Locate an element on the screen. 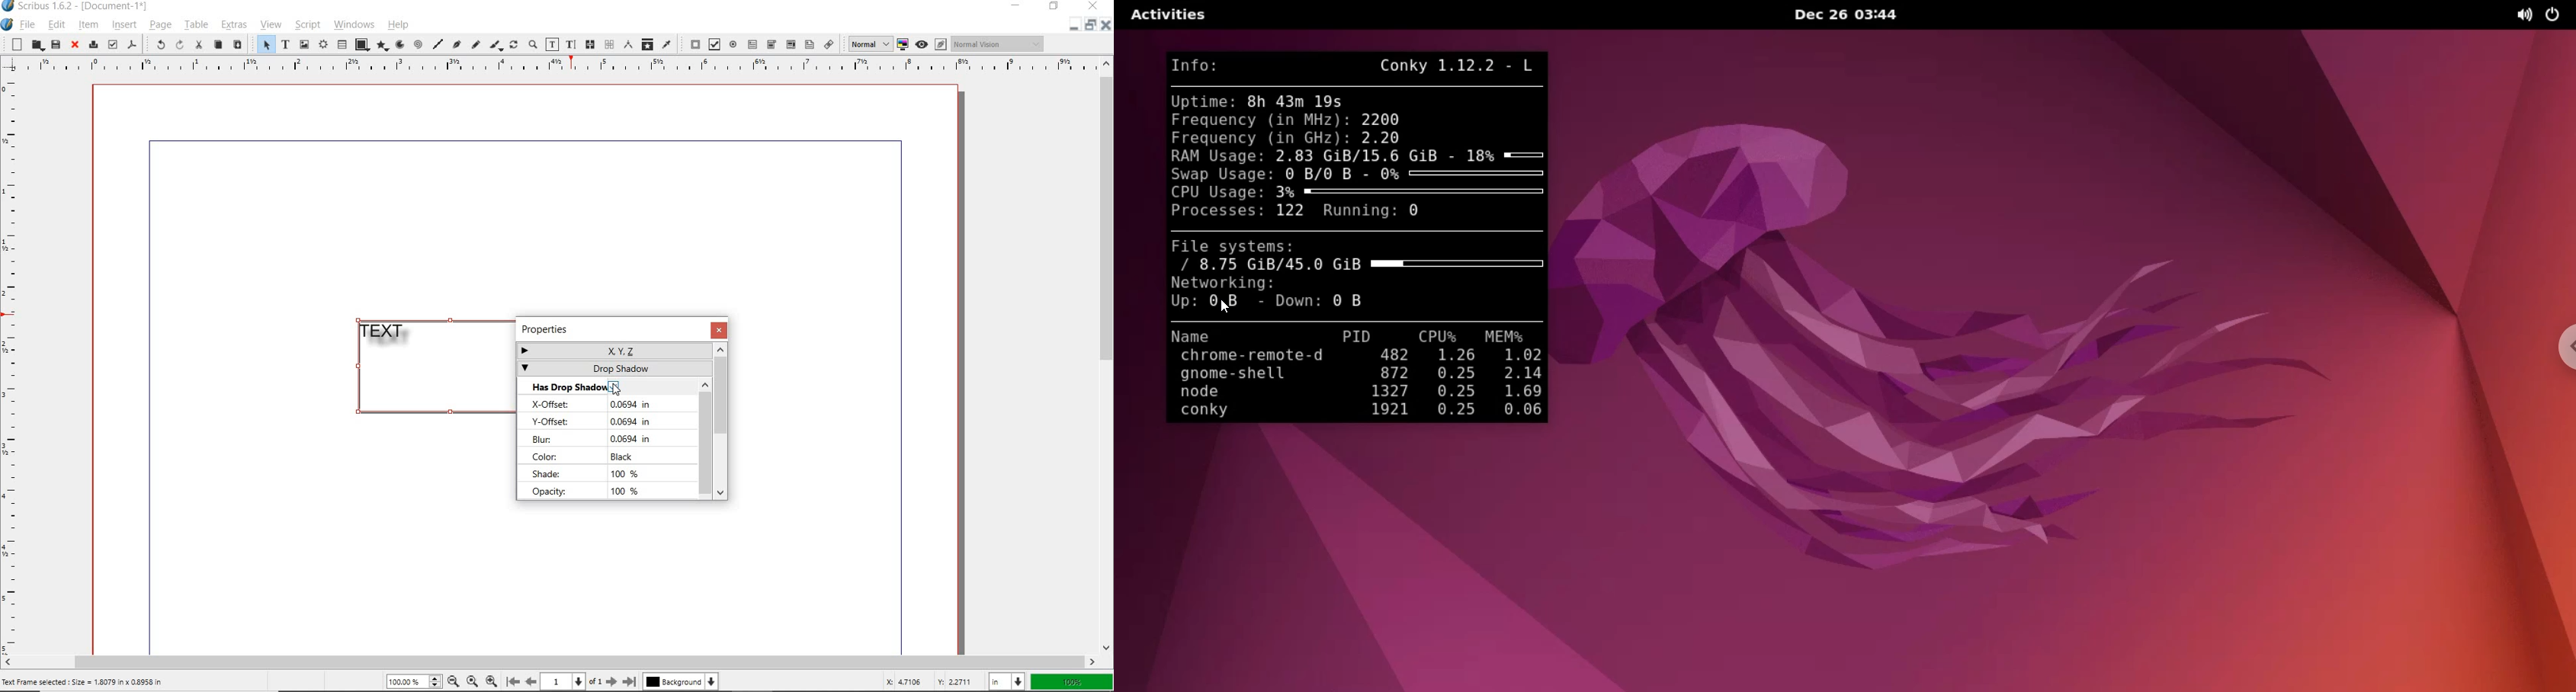 This screenshot has width=2576, height=700. select unit: in is located at coordinates (1007, 682).